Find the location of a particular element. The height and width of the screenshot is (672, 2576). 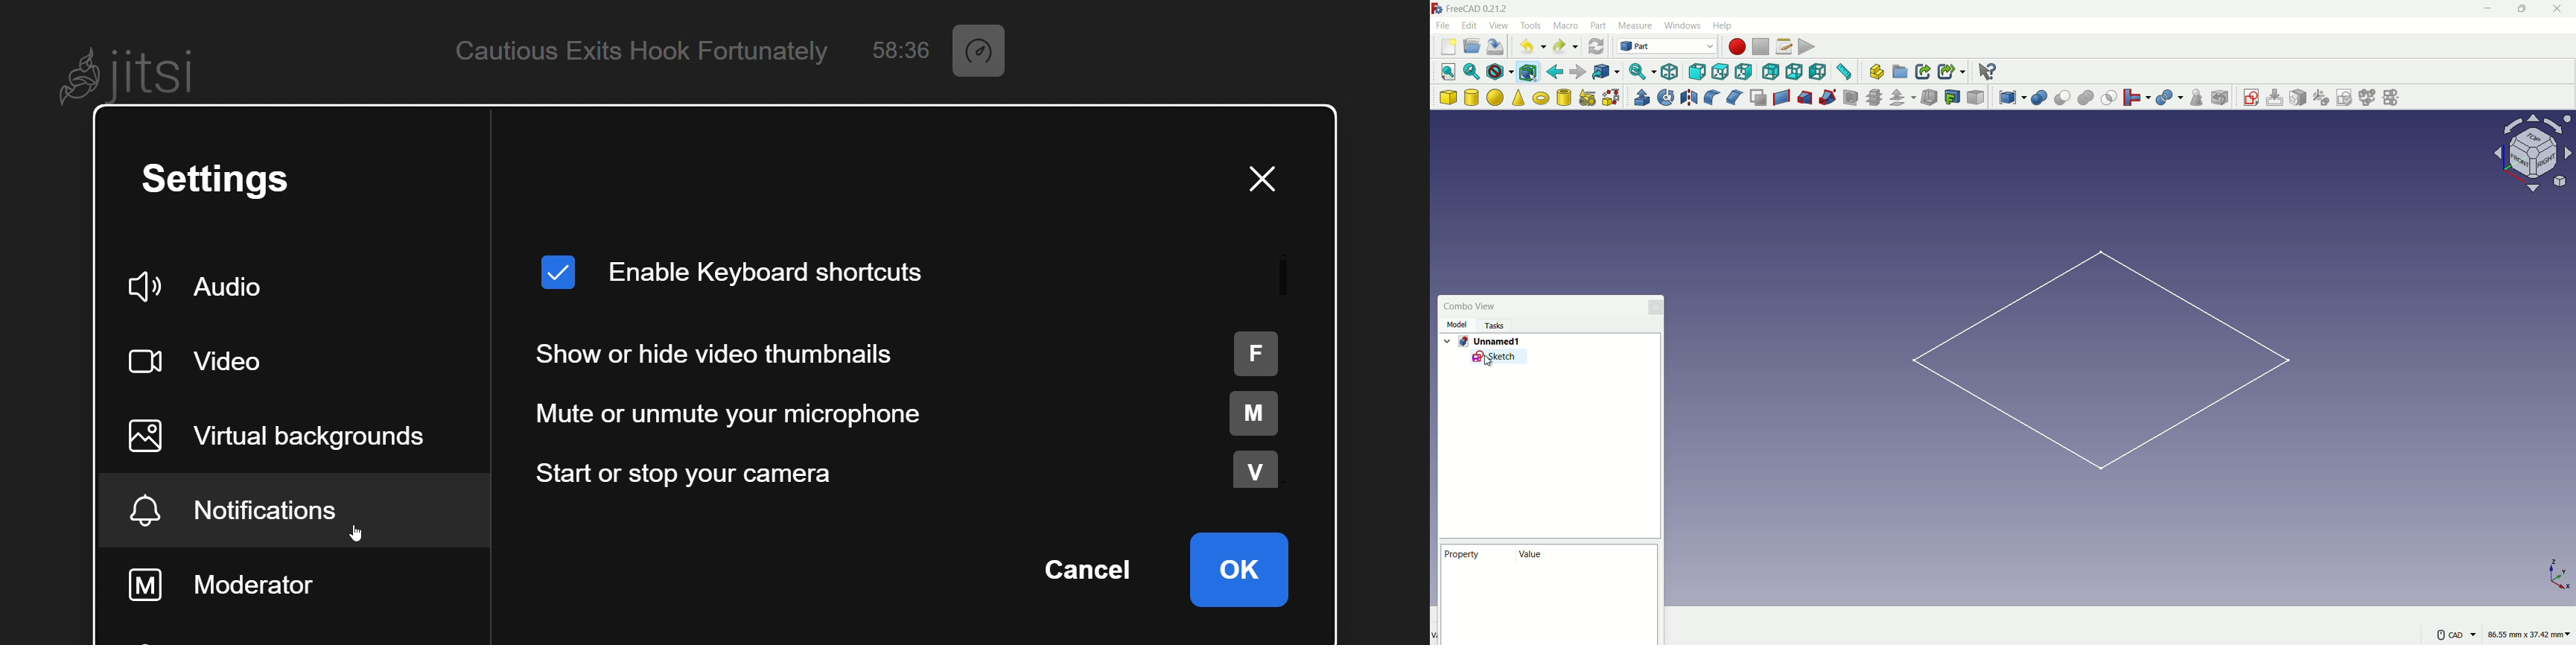

selection is located at coordinates (2109, 98).